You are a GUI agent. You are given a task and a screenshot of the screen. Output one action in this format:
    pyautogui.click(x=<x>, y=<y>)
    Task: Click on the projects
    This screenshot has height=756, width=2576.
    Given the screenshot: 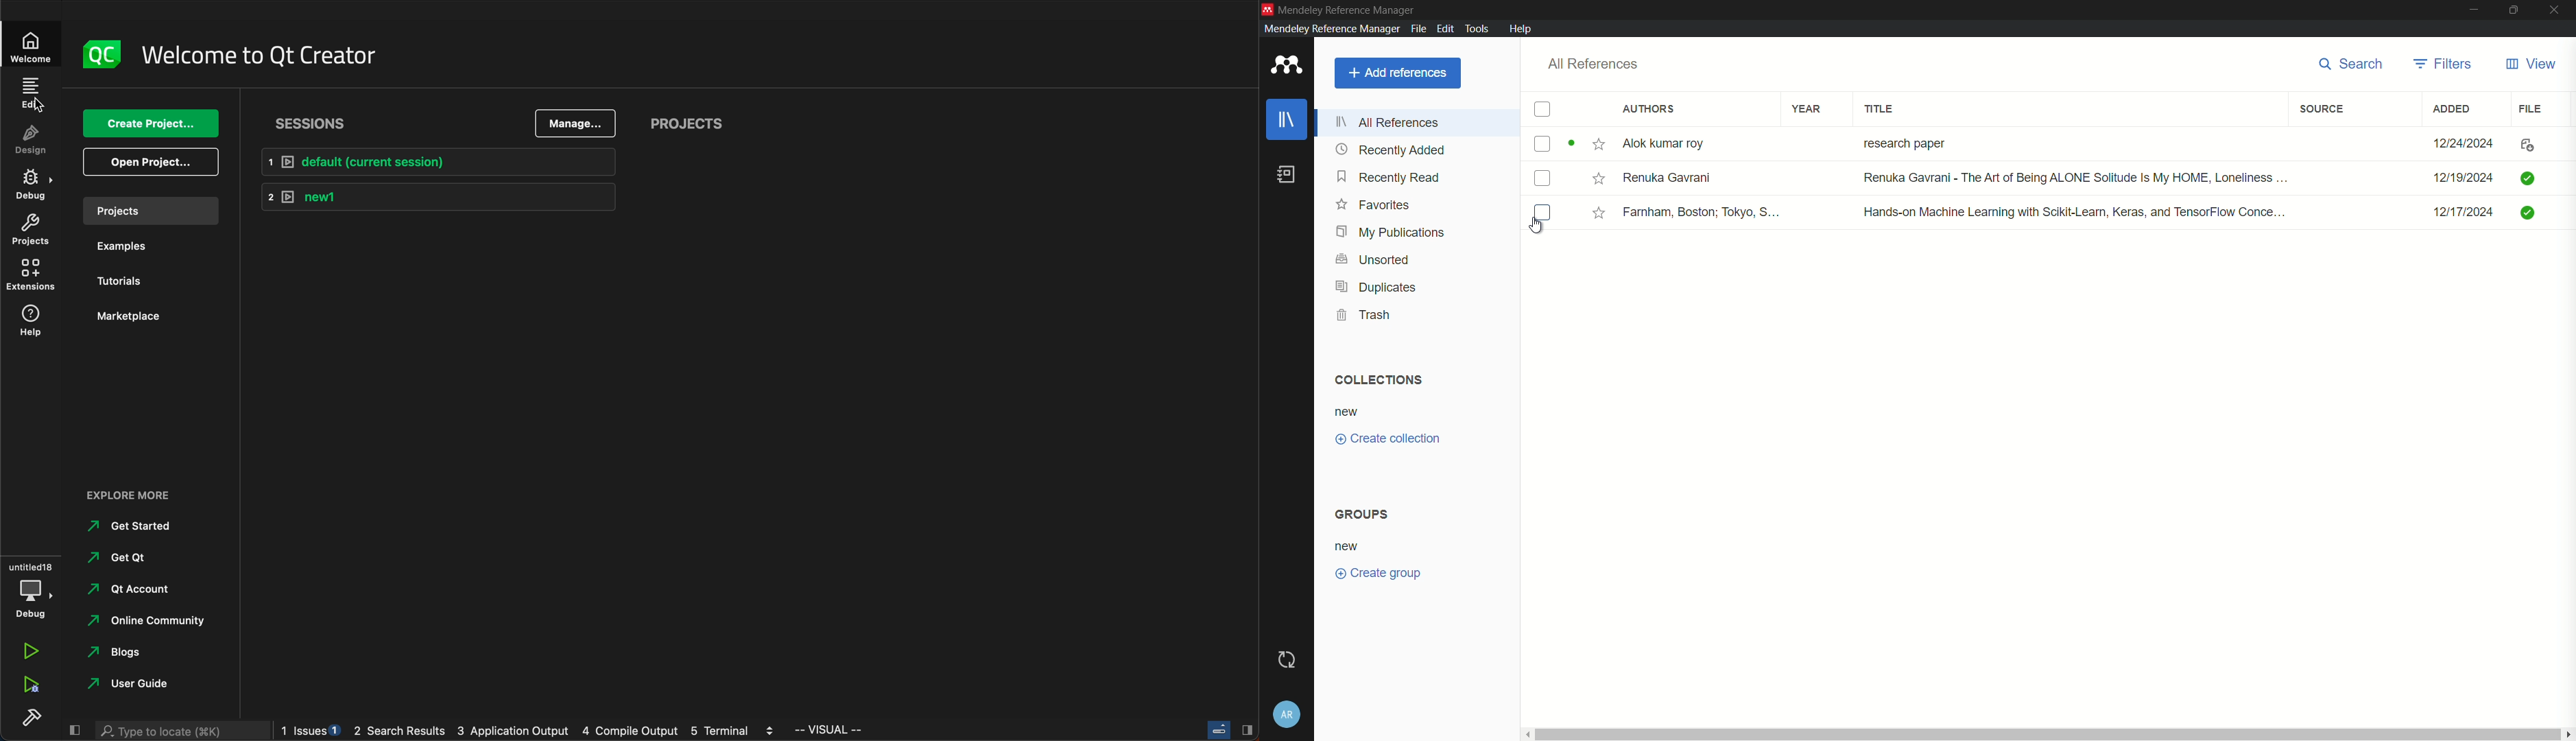 What is the action you would take?
    pyautogui.click(x=150, y=211)
    